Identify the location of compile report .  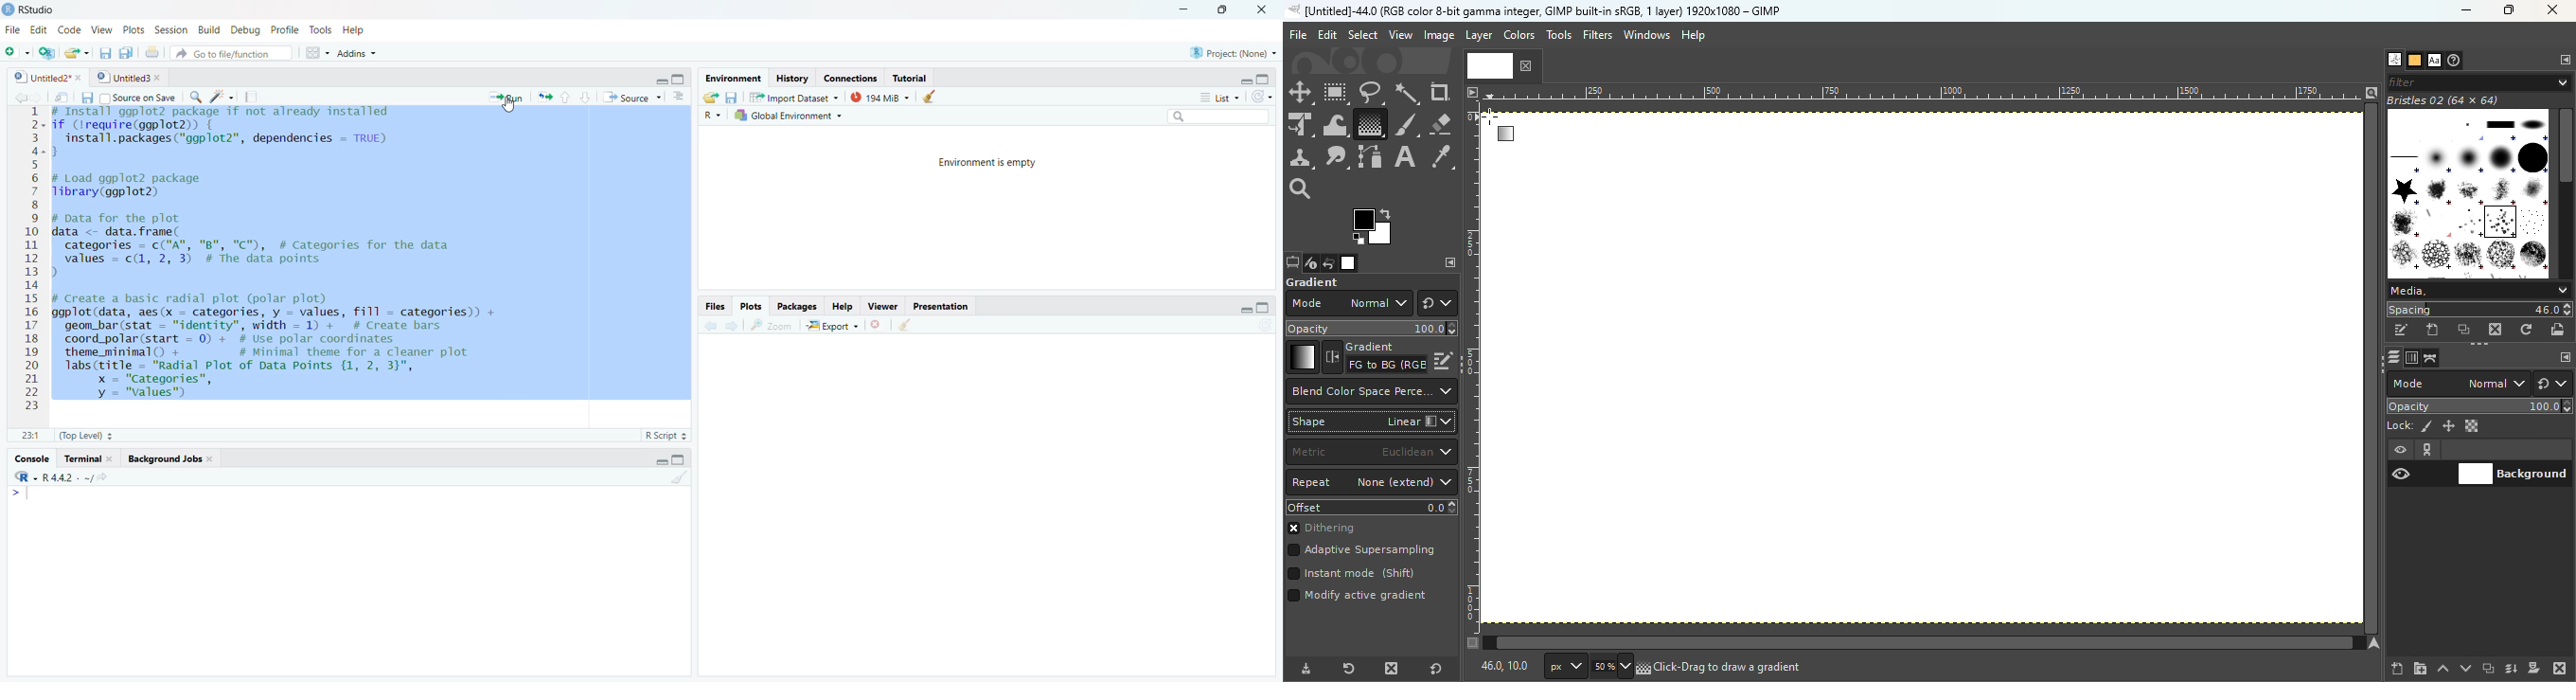
(255, 97).